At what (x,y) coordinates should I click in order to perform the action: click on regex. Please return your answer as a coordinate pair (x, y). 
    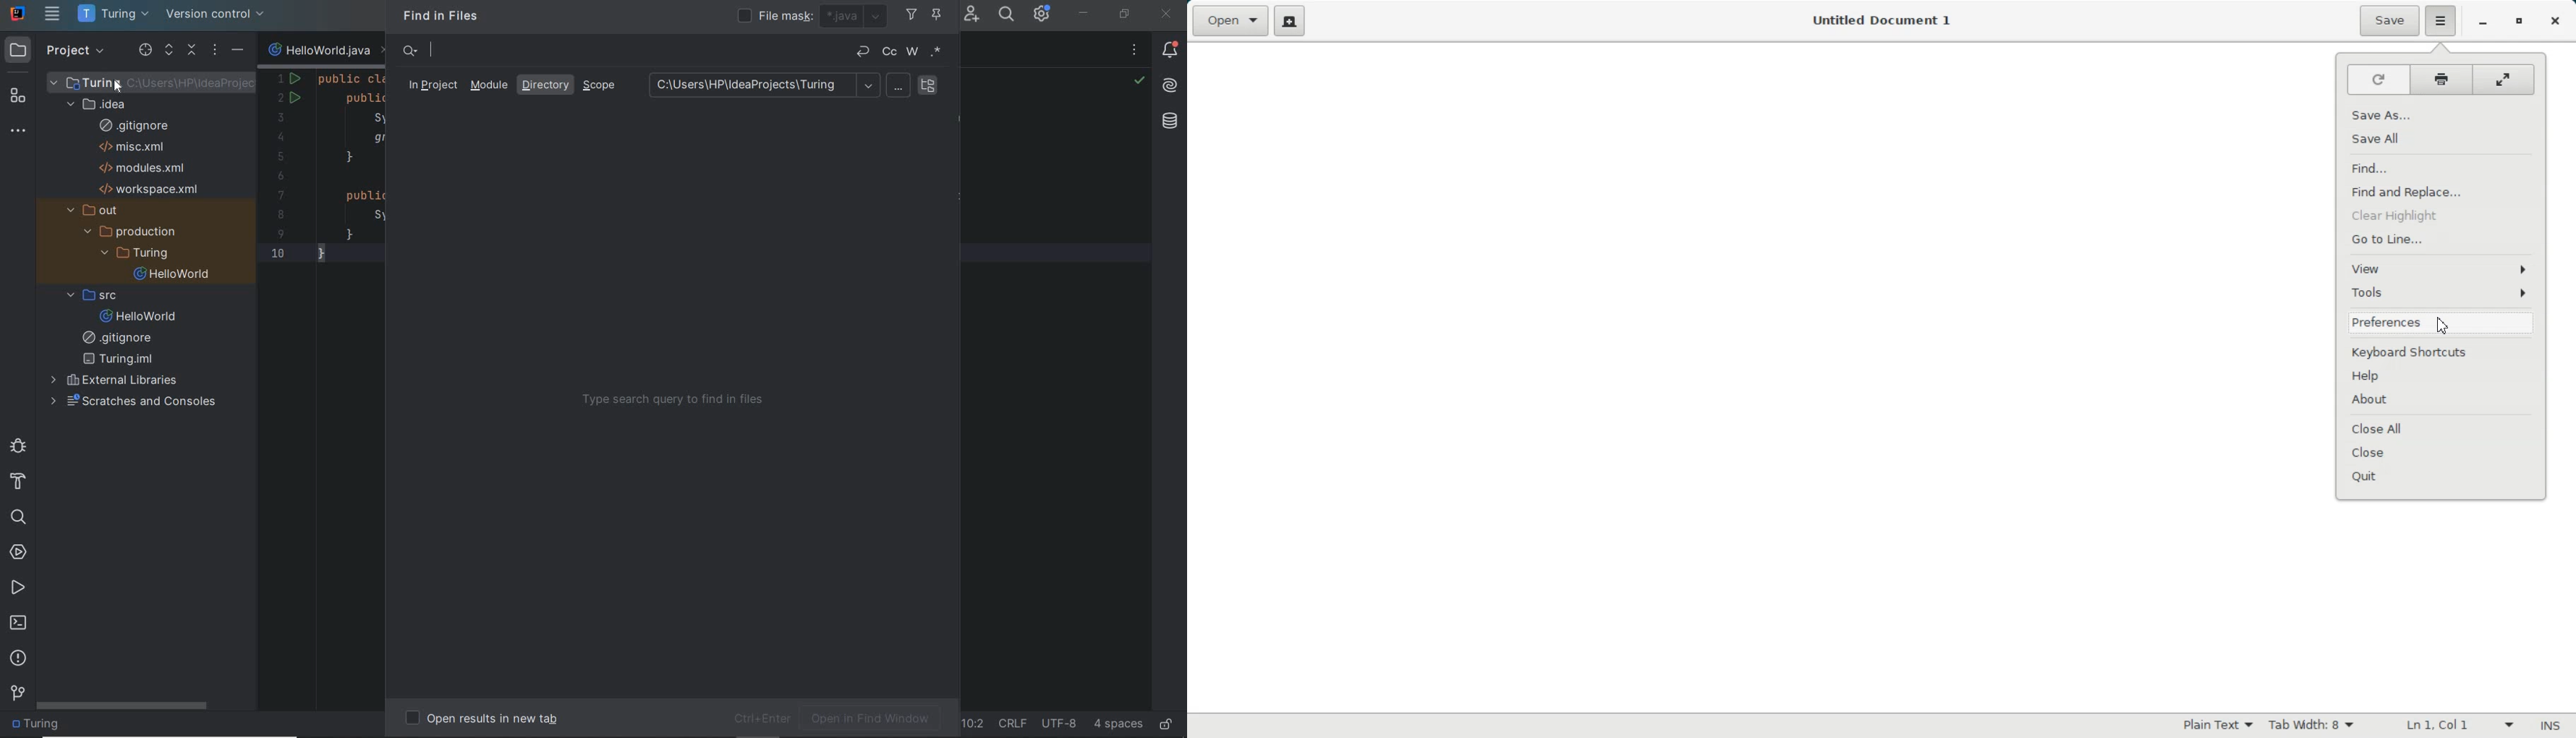
    Looking at the image, I should click on (939, 52).